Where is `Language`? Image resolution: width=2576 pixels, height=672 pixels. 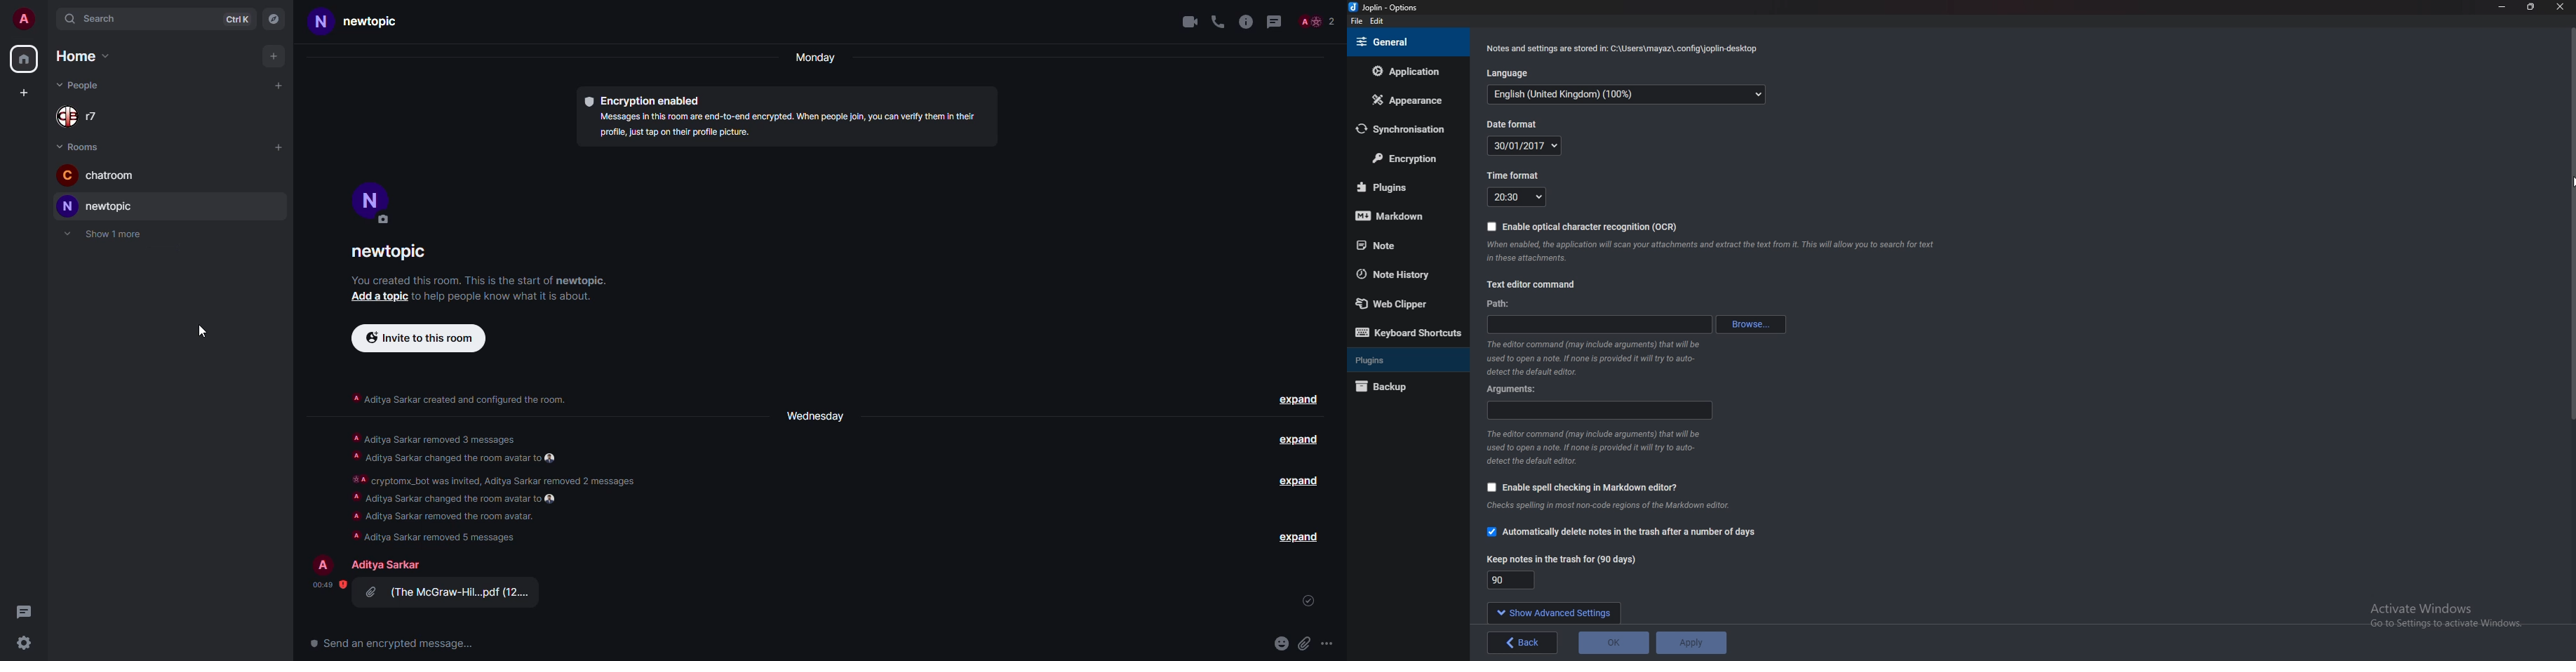
Language is located at coordinates (1511, 72).